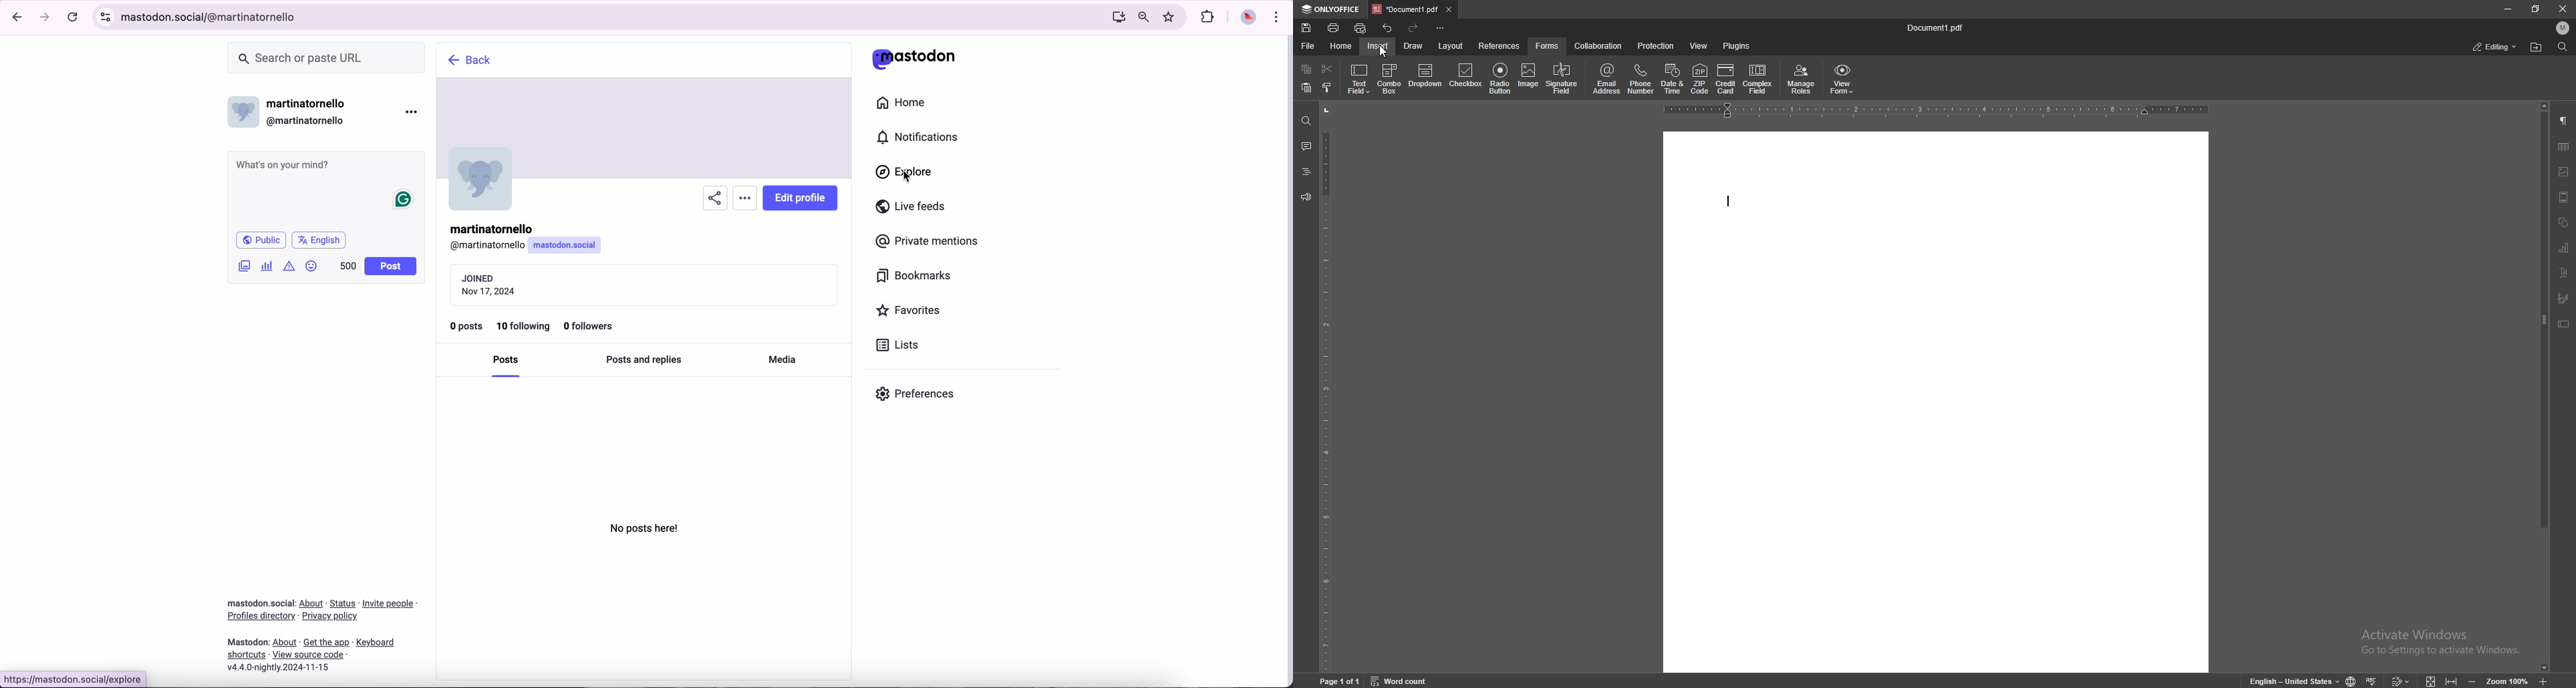 Image resolution: width=2576 pixels, height=700 pixels. Describe the element at coordinates (1401, 679) in the screenshot. I see `word count` at that location.